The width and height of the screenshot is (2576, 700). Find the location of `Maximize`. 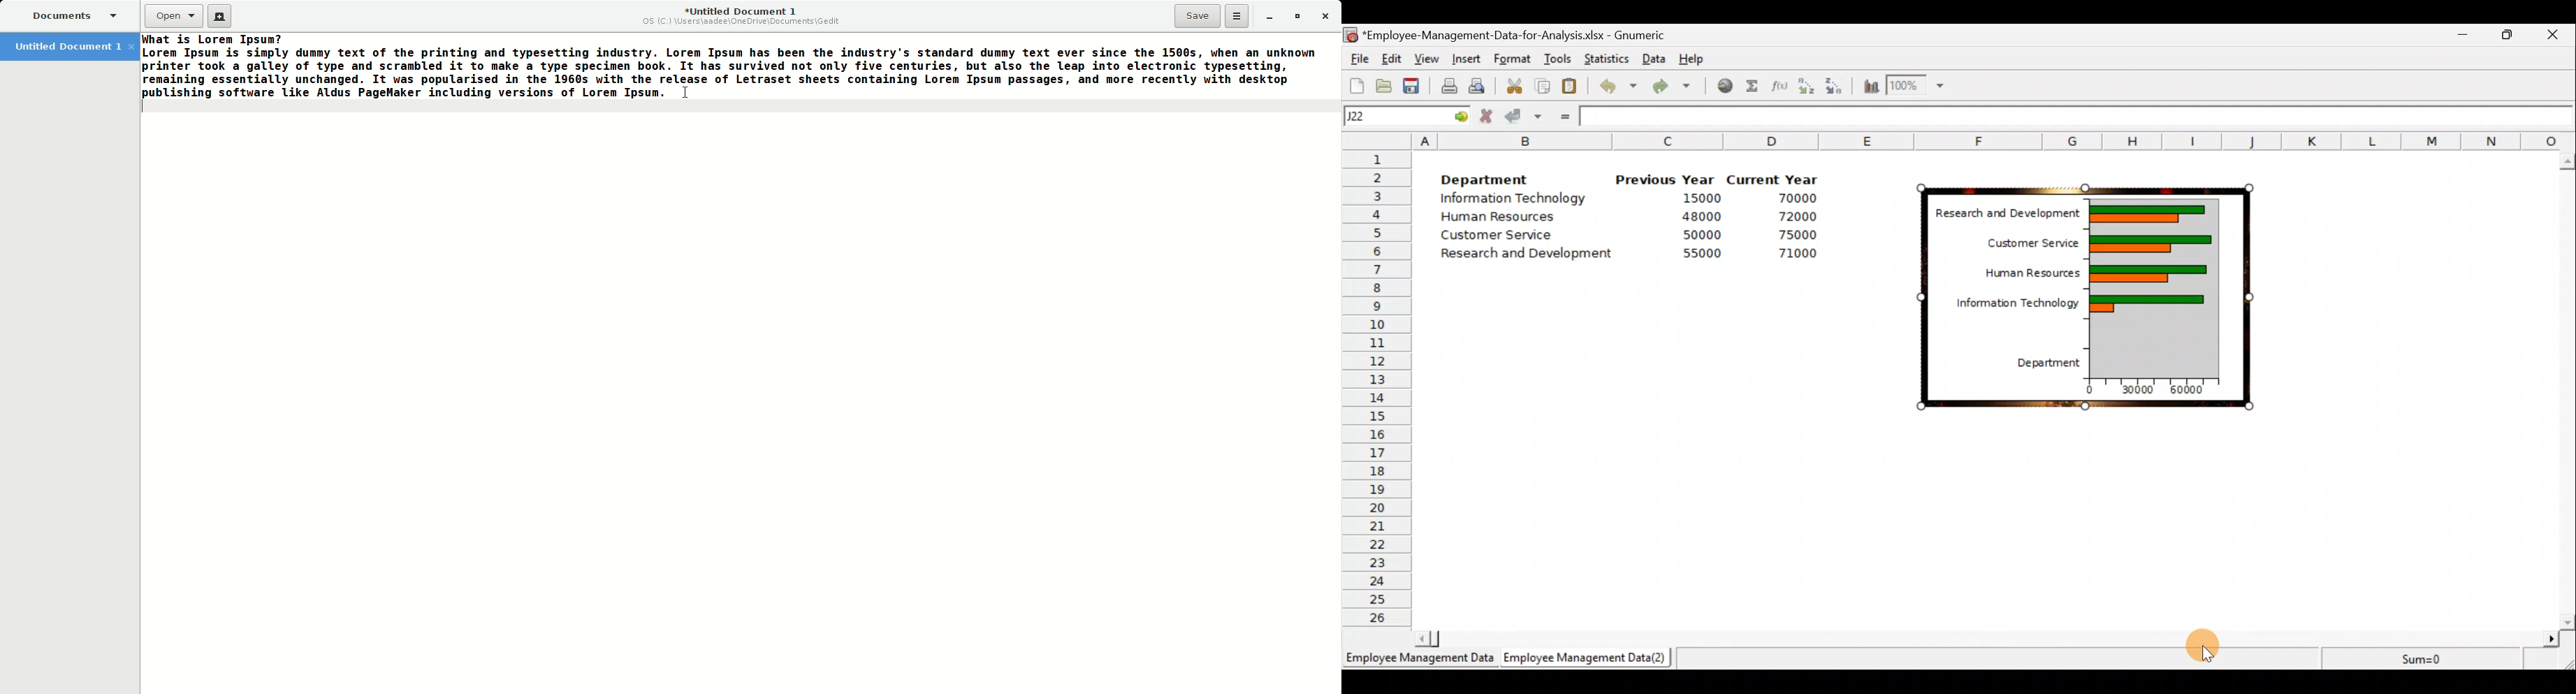

Maximize is located at coordinates (2510, 35).